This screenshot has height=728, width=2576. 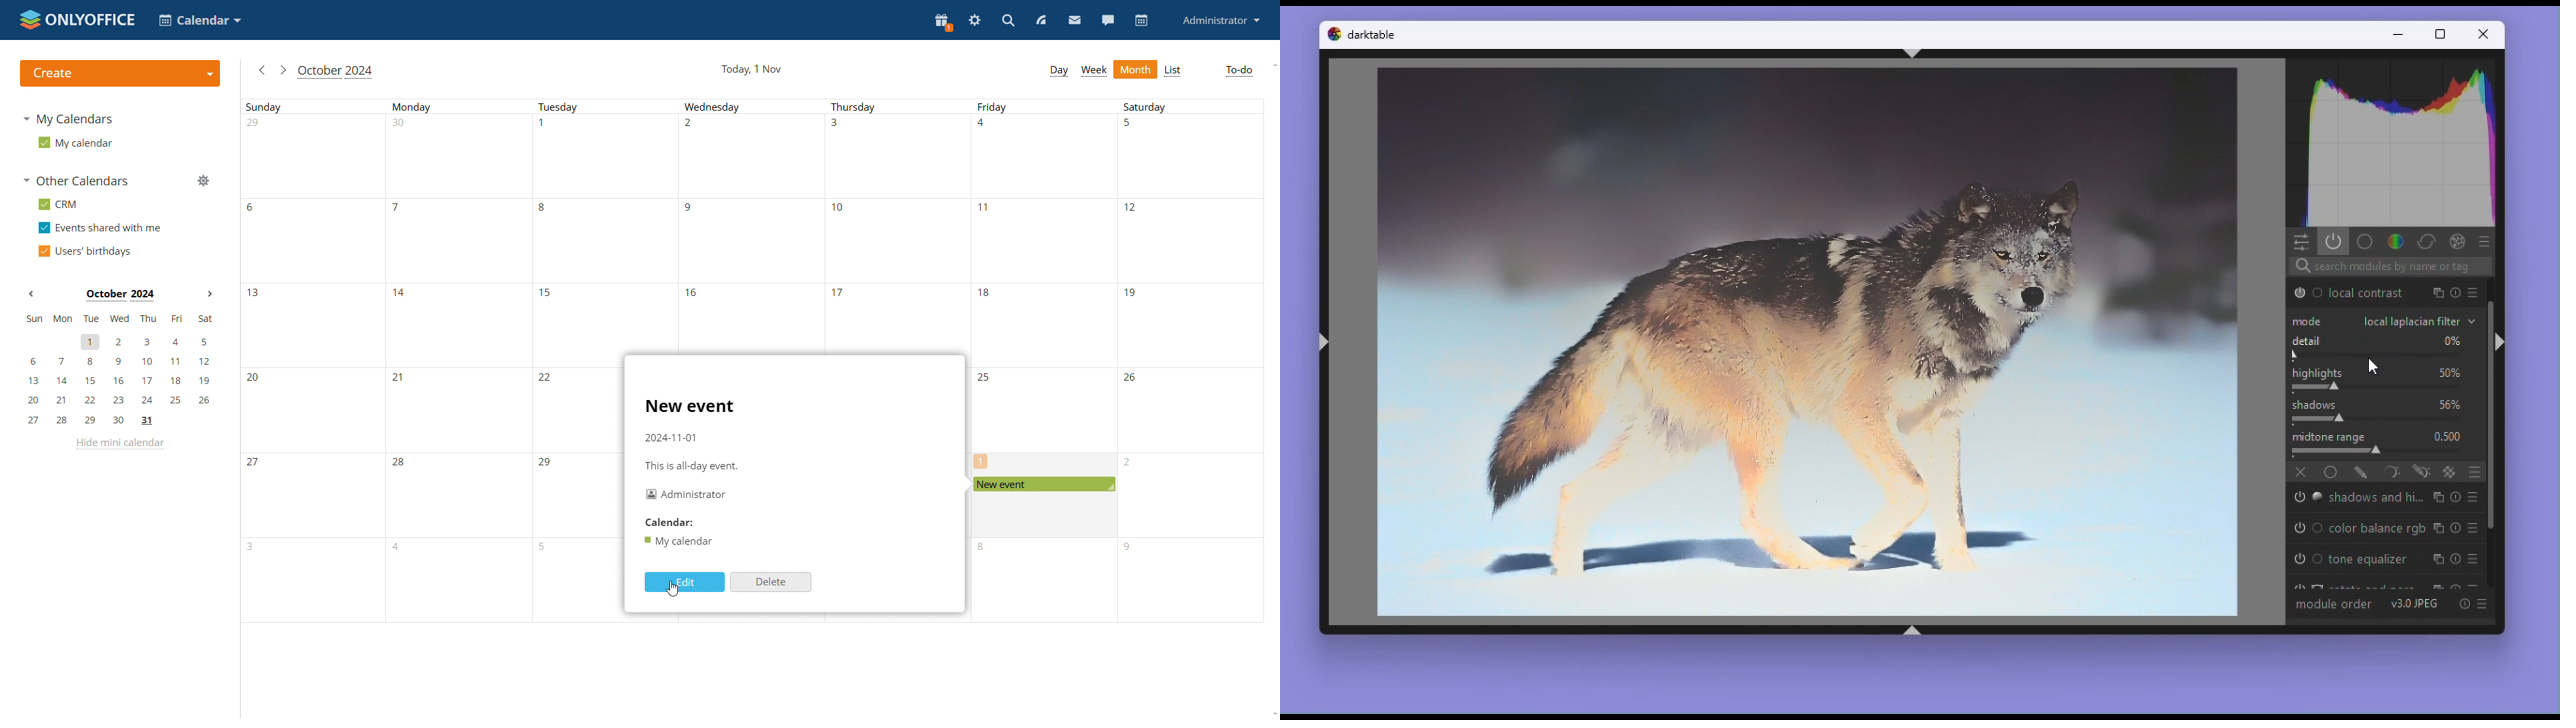 What do you see at coordinates (1221, 20) in the screenshot?
I see `administrator` at bounding box center [1221, 20].